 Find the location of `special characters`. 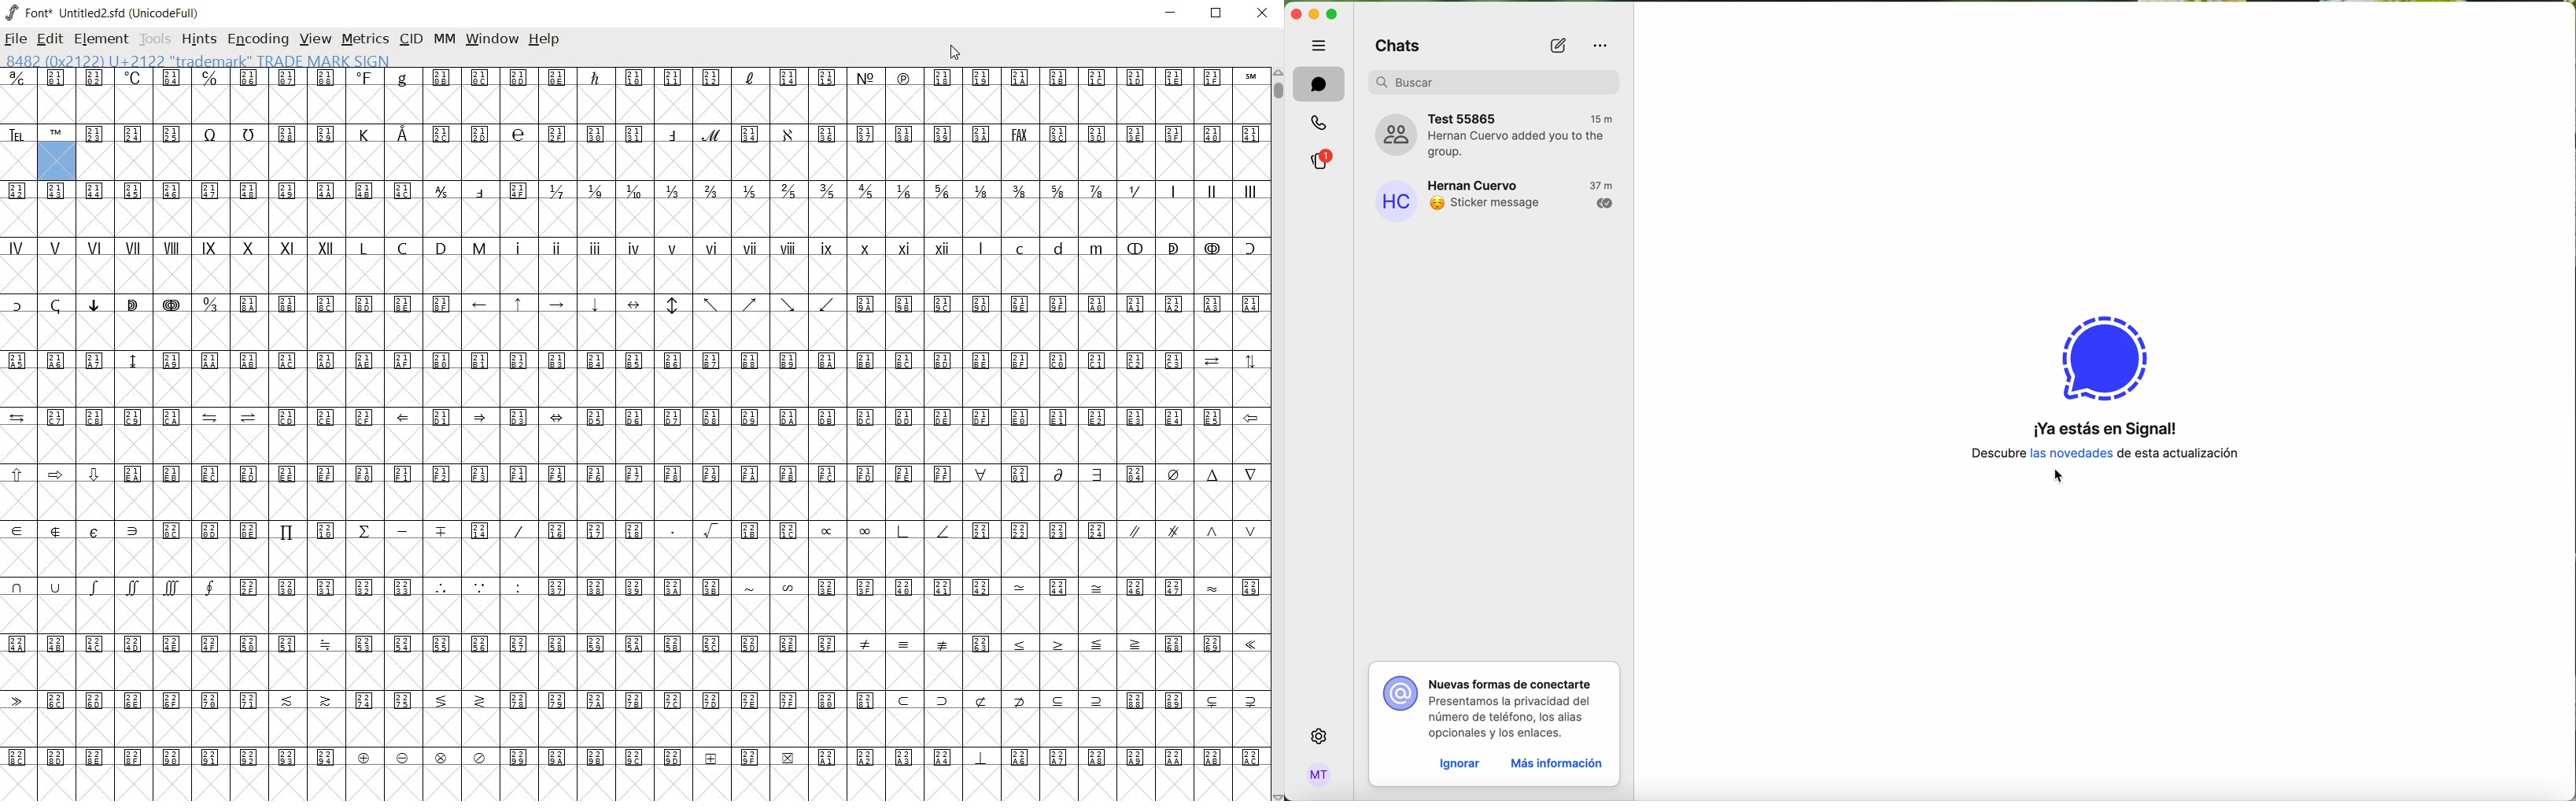

special characters is located at coordinates (655, 320).